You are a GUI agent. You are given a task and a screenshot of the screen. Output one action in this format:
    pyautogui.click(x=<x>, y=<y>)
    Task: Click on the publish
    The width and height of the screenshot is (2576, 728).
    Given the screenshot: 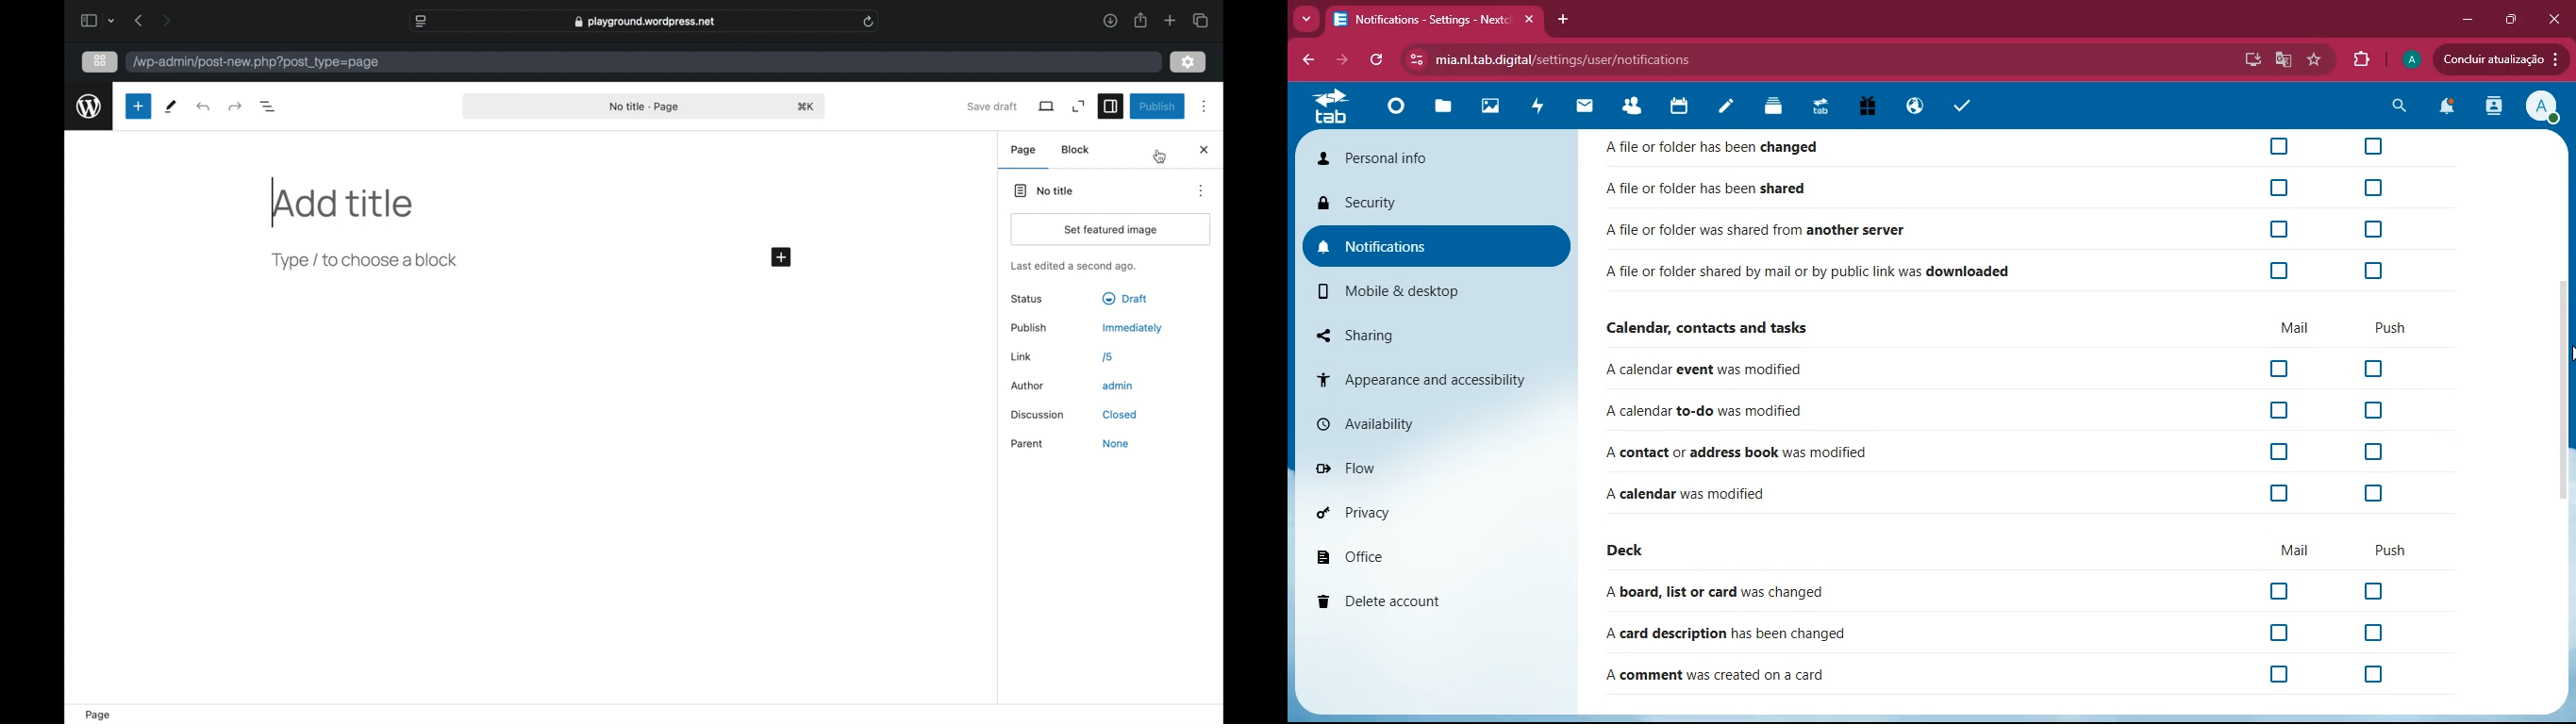 What is the action you would take?
    pyautogui.click(x=1158, y=107)
    